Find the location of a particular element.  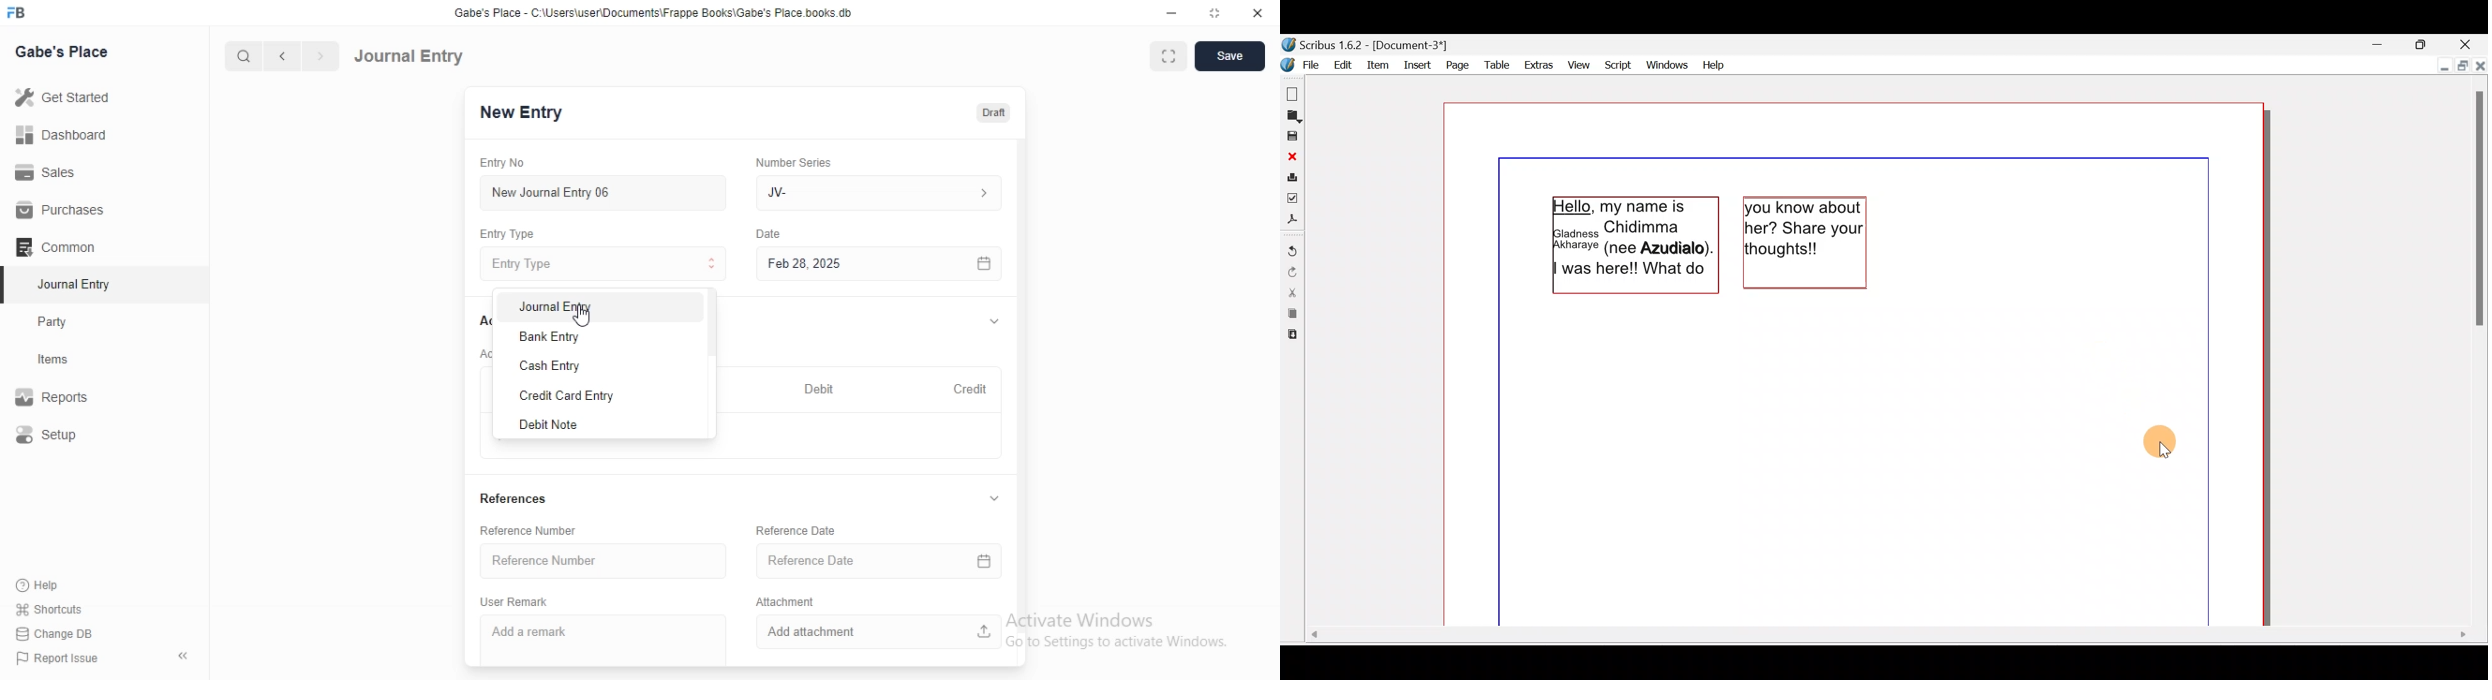

New Entry is located at coordinates (519, 113).